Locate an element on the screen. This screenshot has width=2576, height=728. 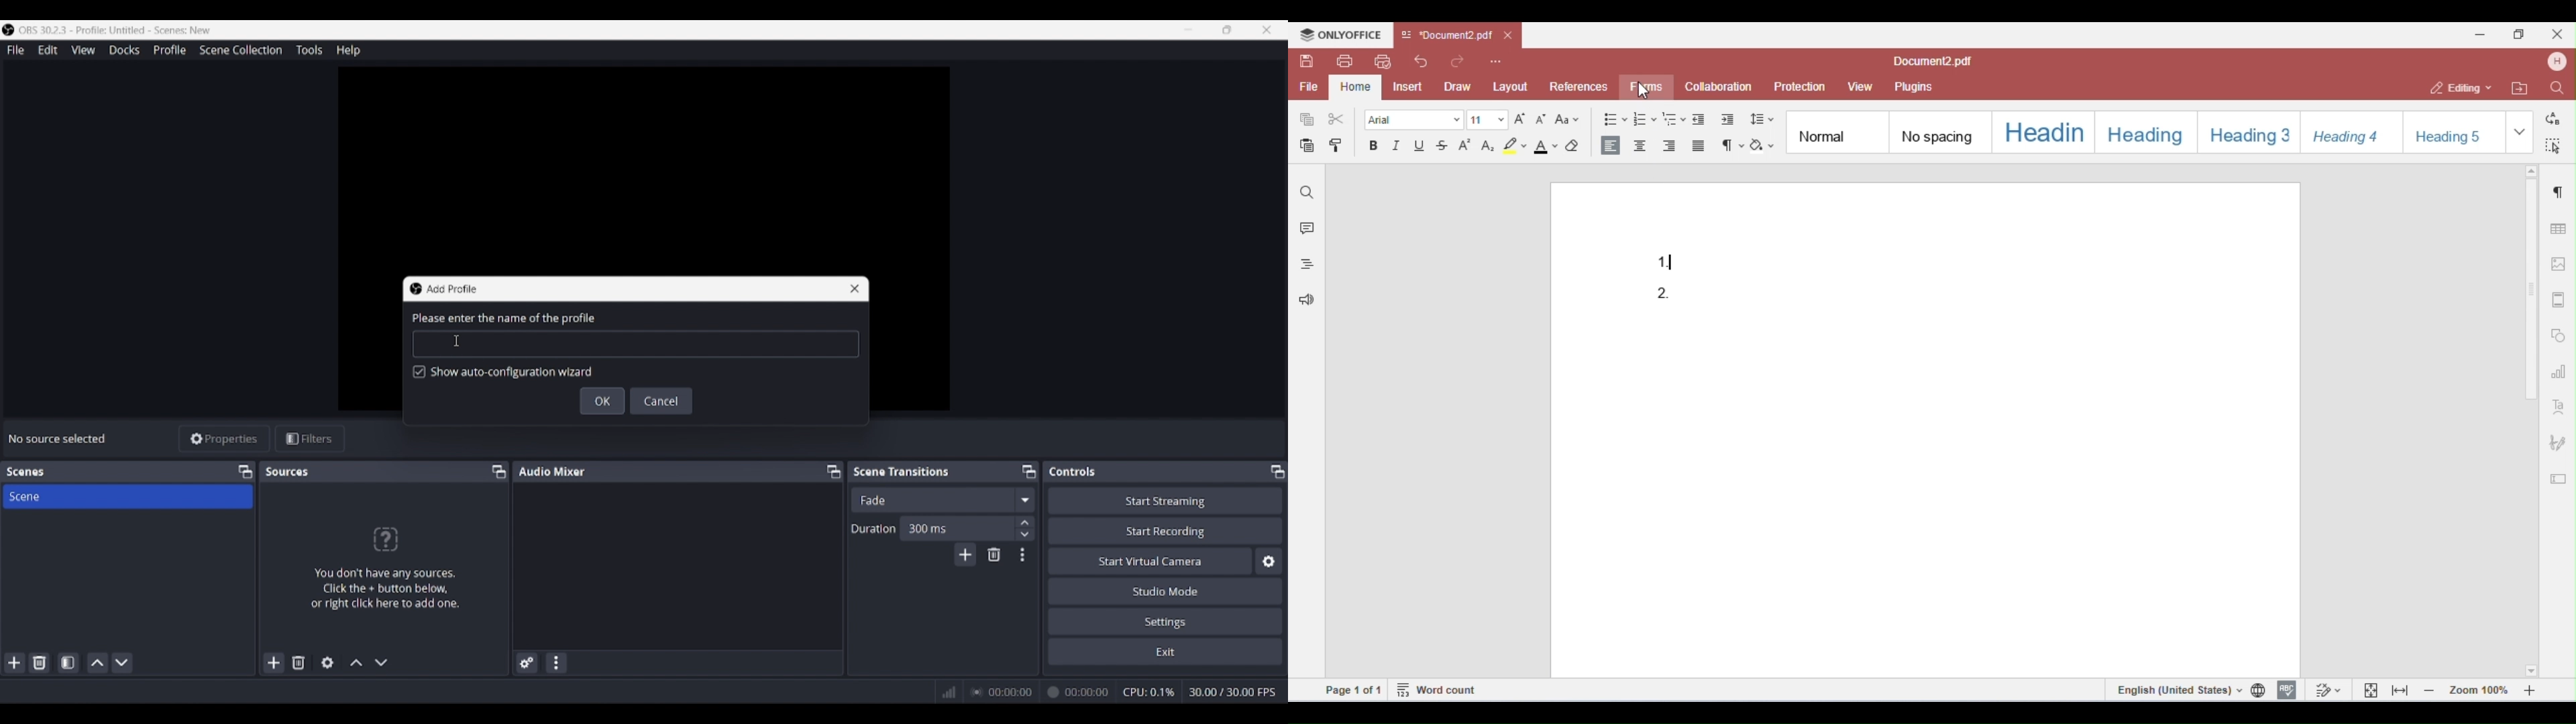
Panel title is located at coordinates (1073, 471).